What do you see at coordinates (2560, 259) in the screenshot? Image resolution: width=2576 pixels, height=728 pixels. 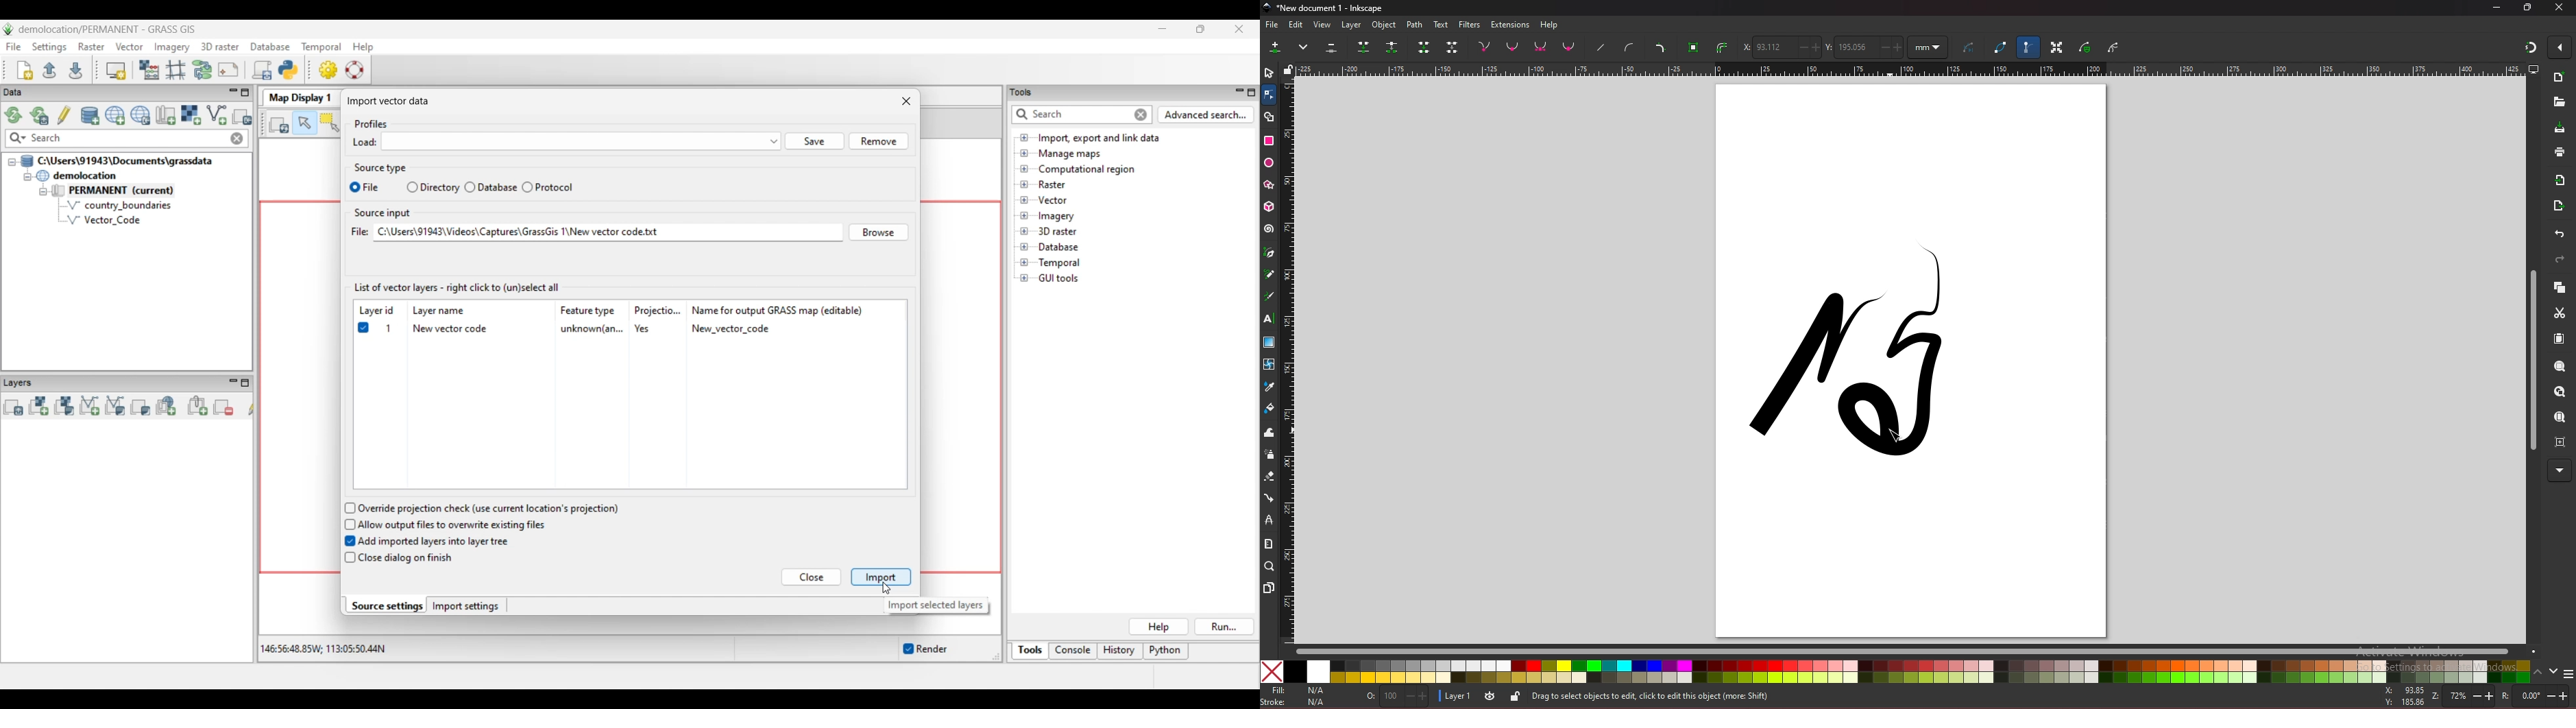 I see `redo` at bounding box center [2560, 259].